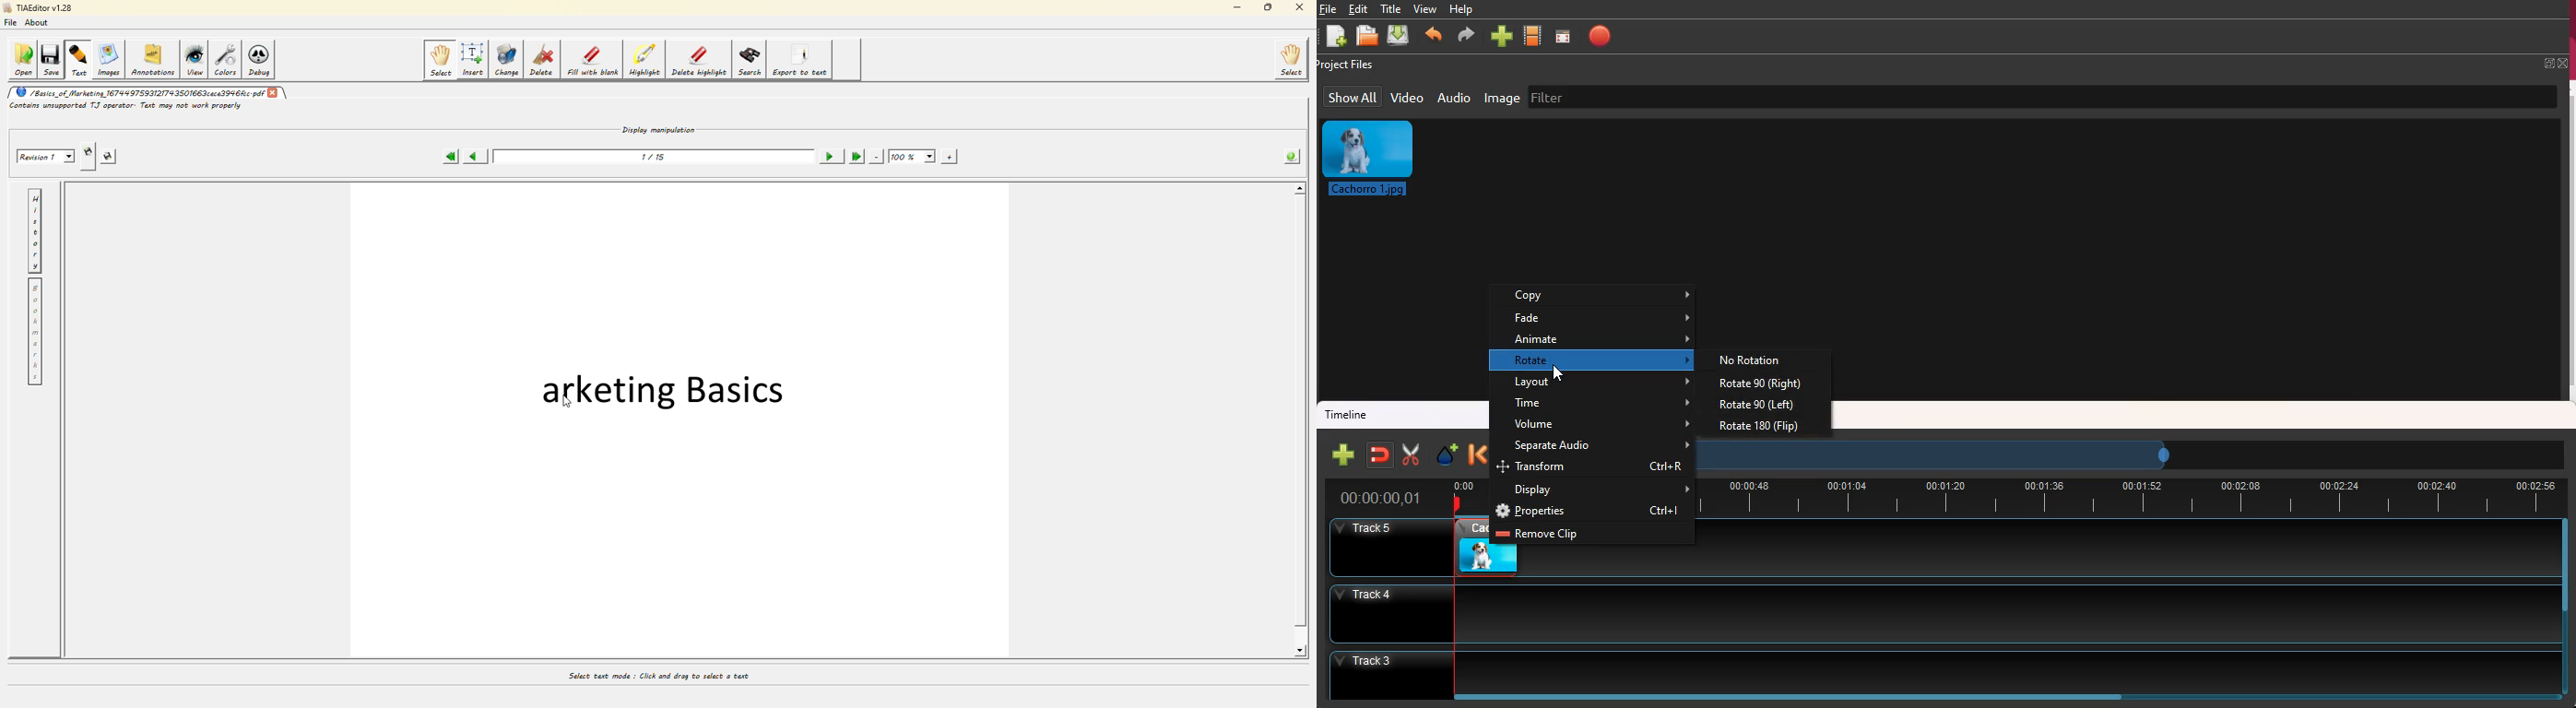 The height and width of the screenshot is (728, 2576). I want to click on rotate 180, so click(1762, 429).